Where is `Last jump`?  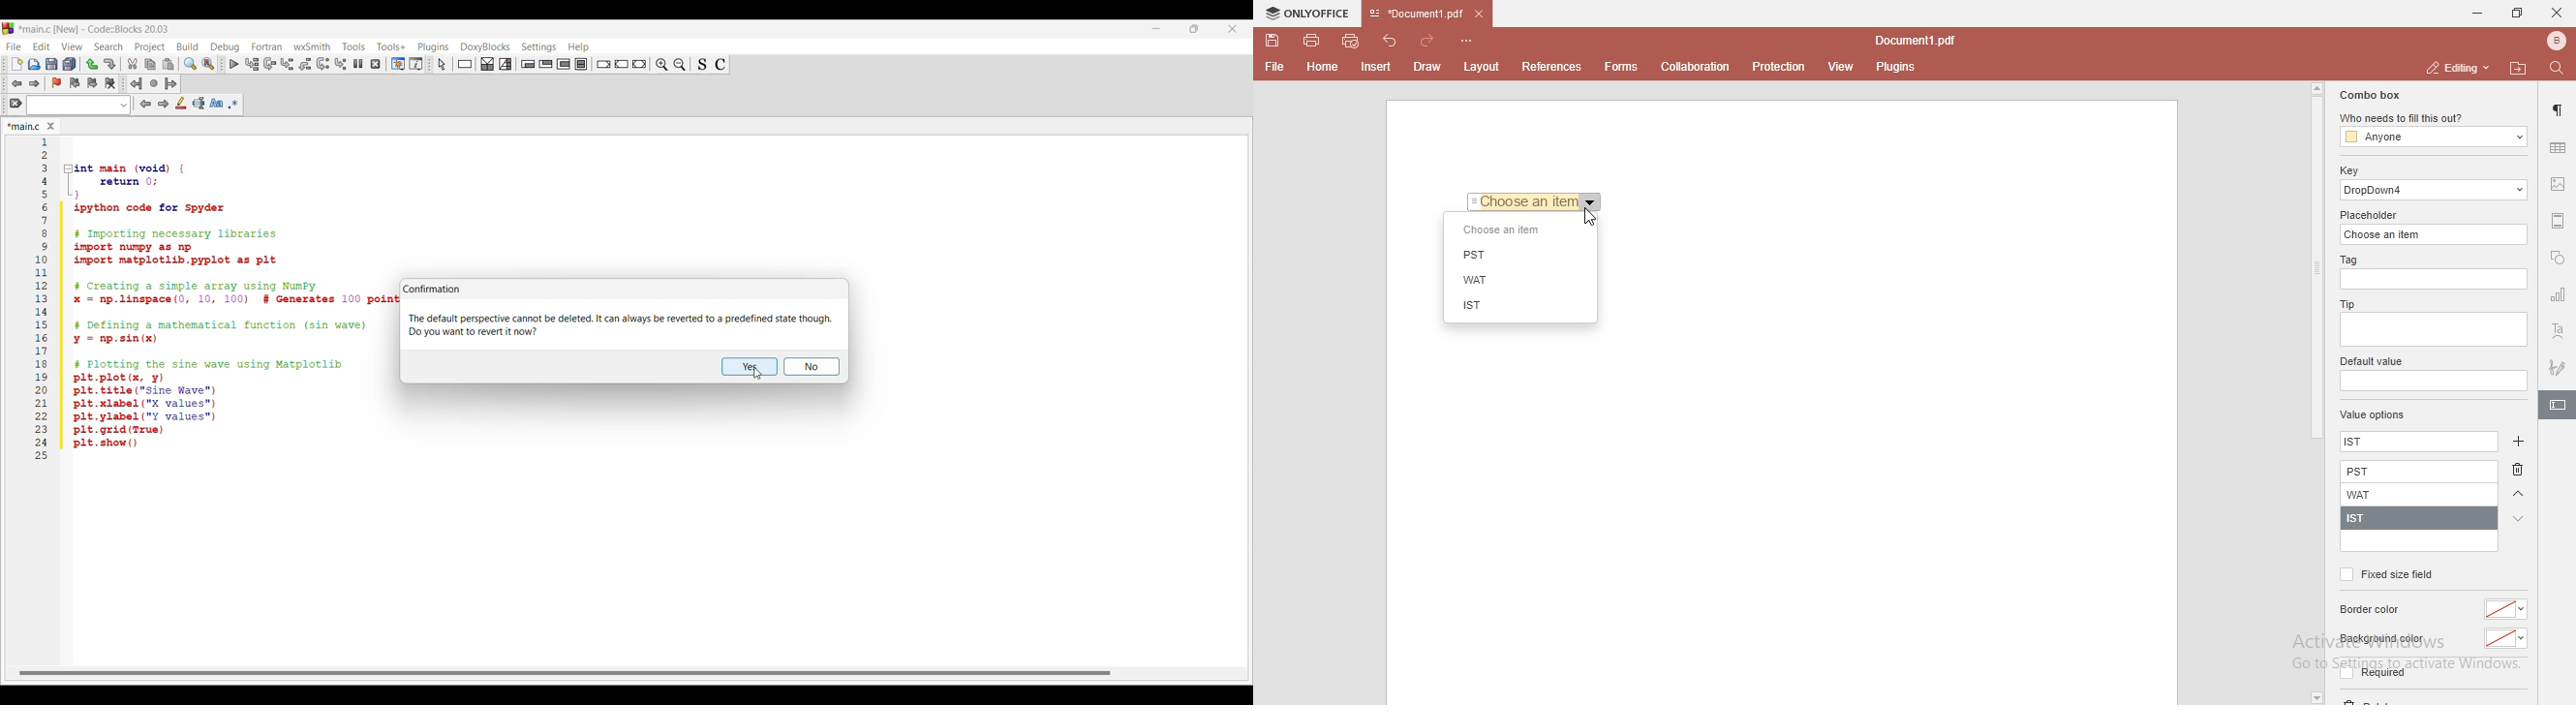
Last jump is located at coordinates (154, 84).